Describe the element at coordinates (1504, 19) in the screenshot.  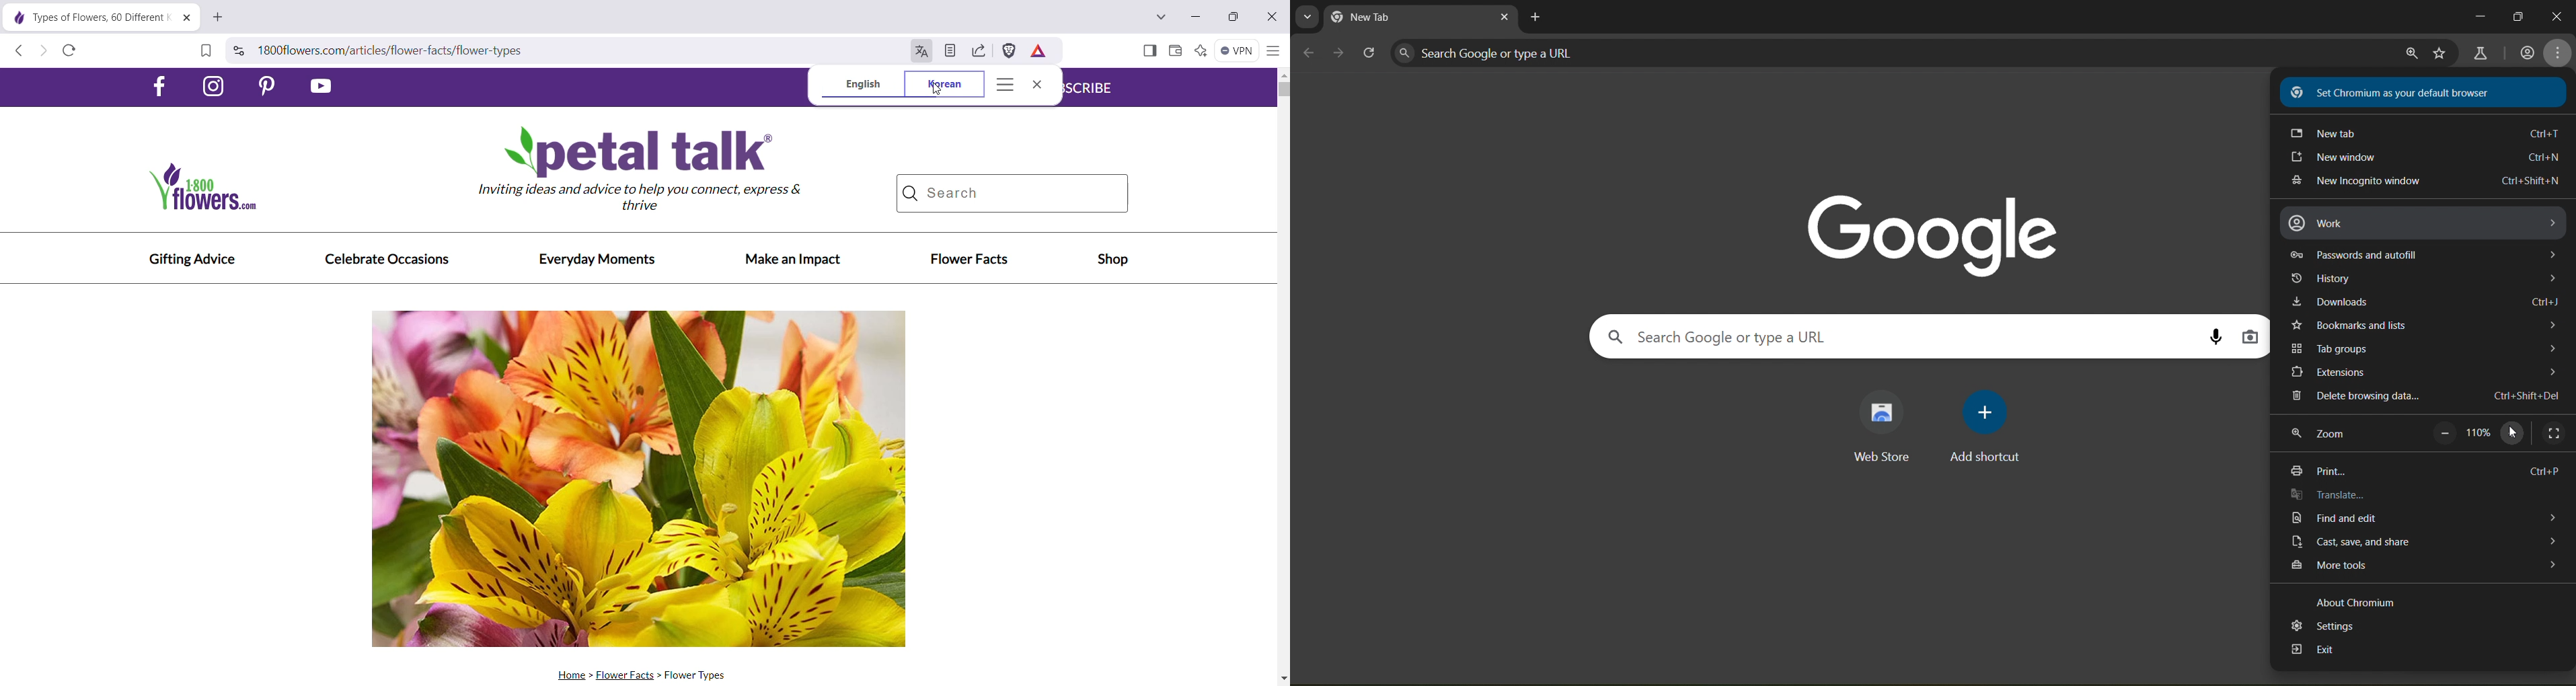
I see `close tab` at that location.